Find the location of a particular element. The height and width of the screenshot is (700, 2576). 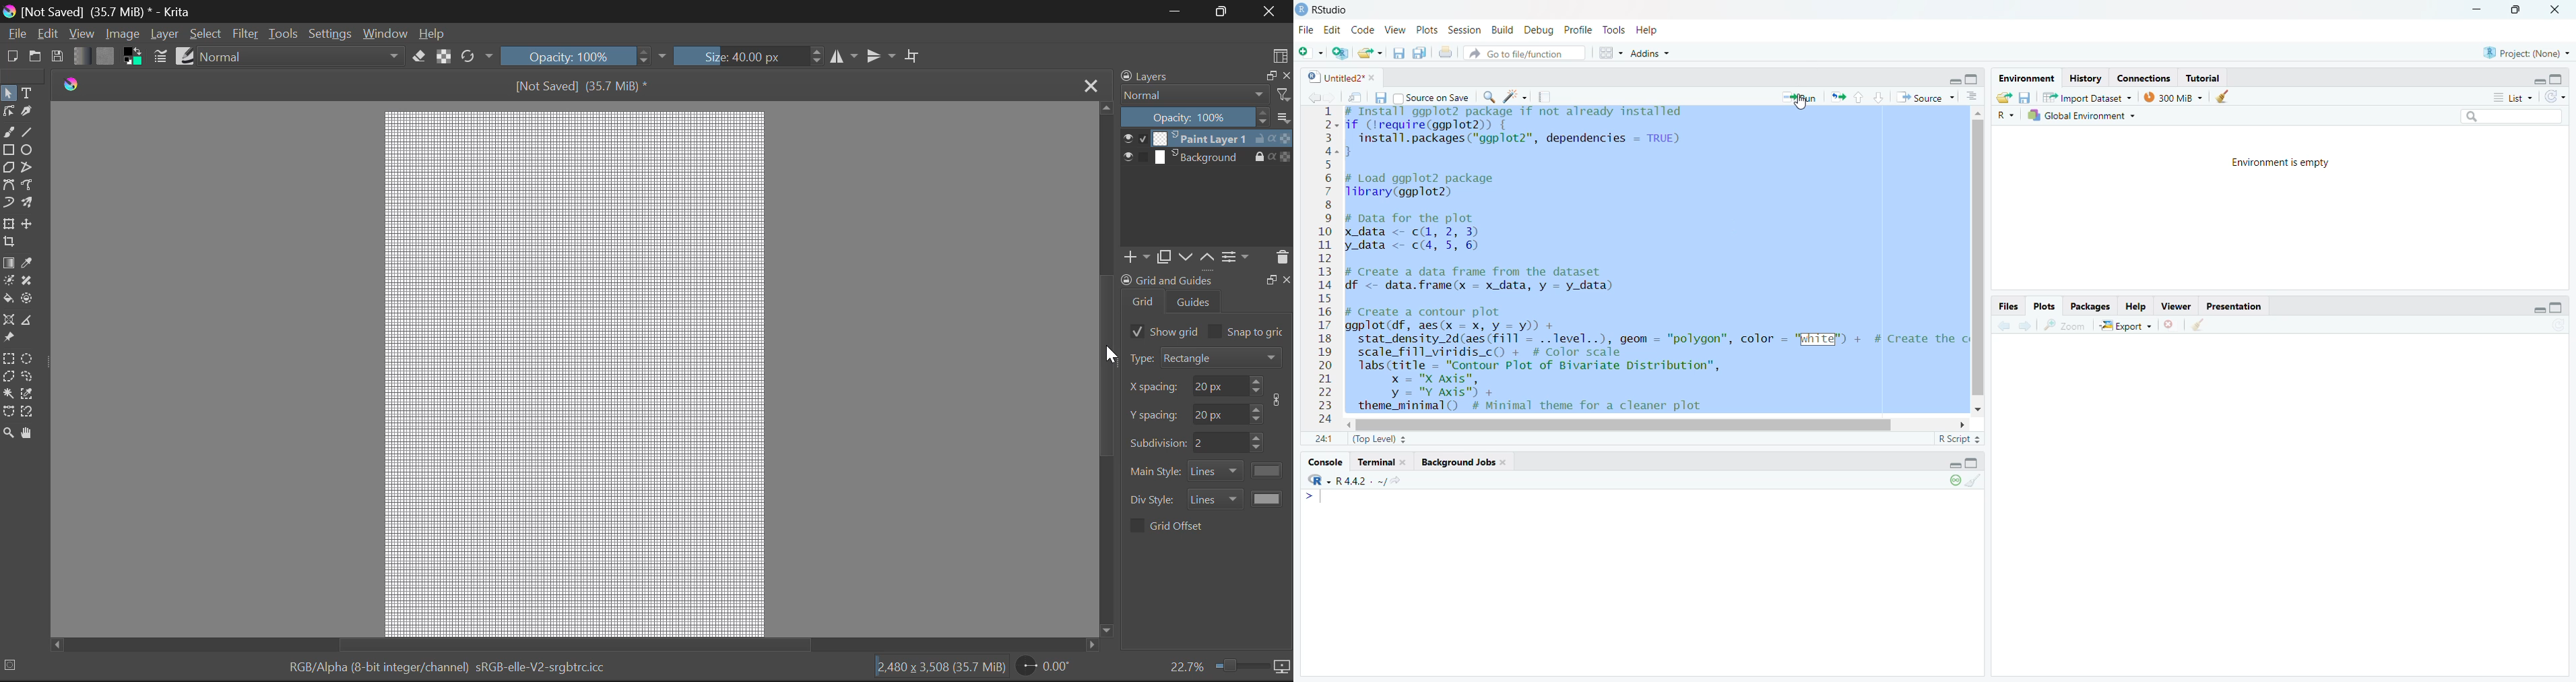

 Import Dataset  is located at coordinates (2089, 98).